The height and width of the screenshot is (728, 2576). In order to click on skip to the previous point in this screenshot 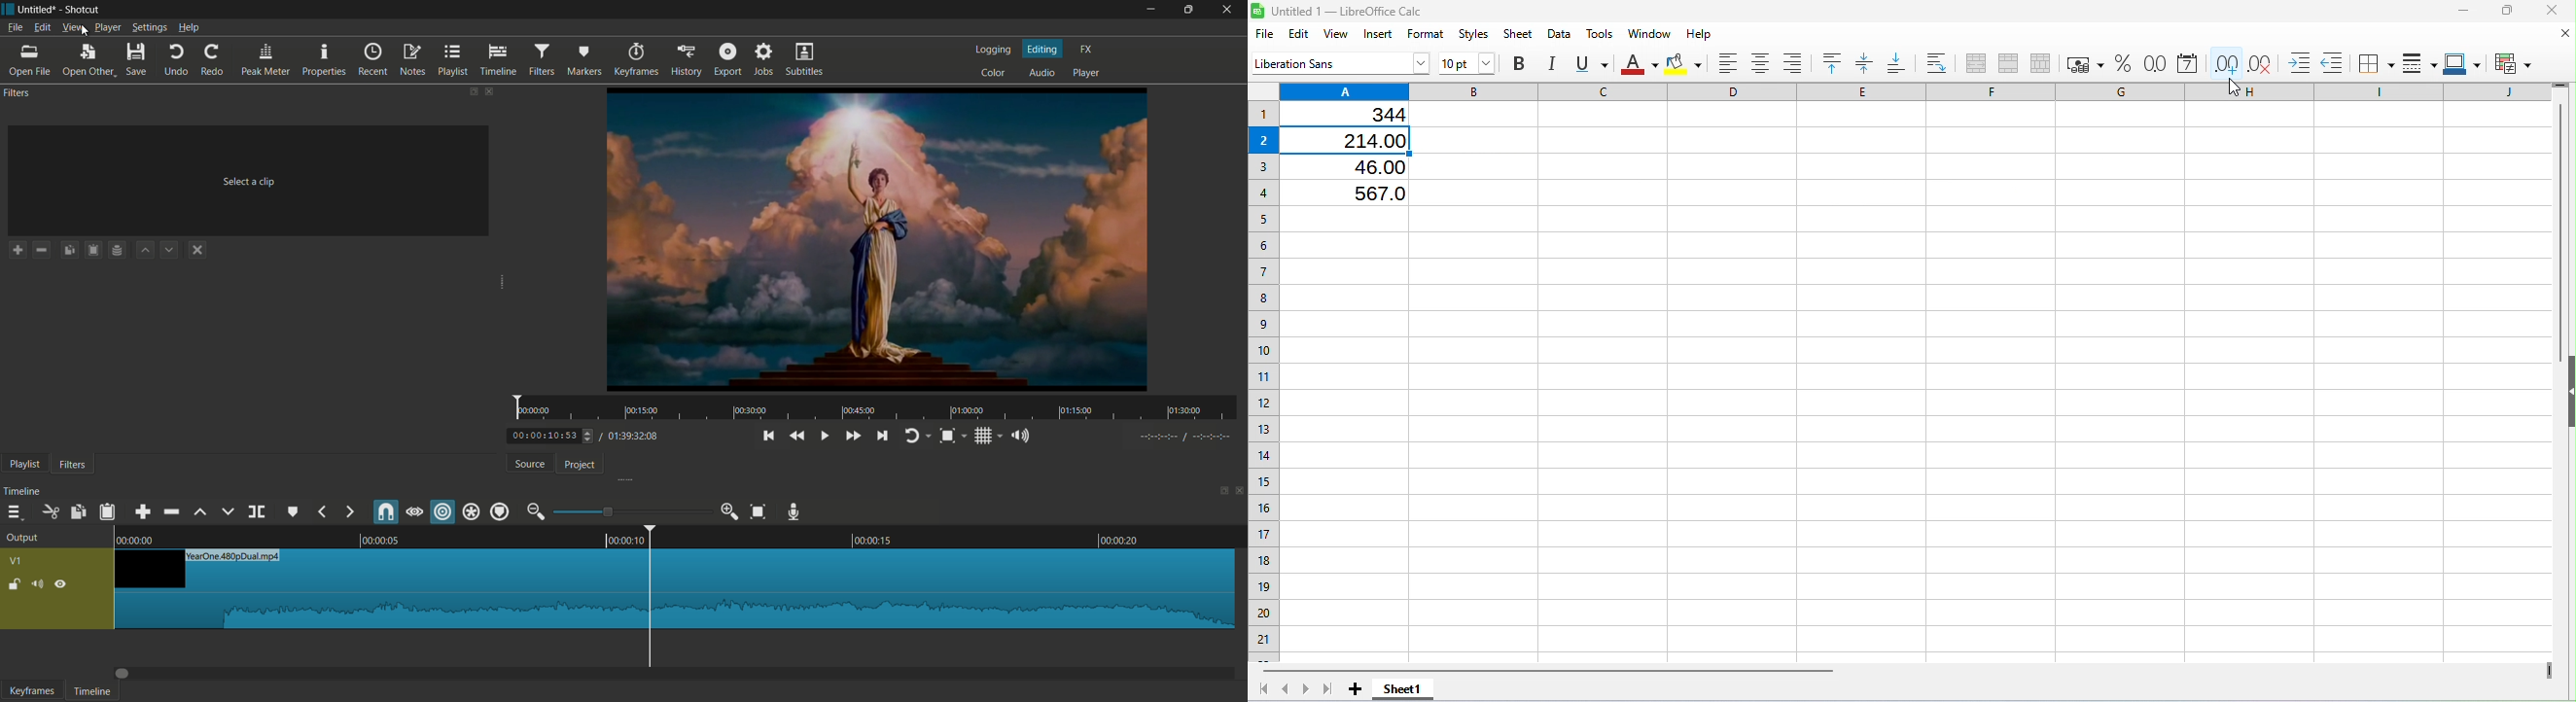, I will do `click(768, 436)`.